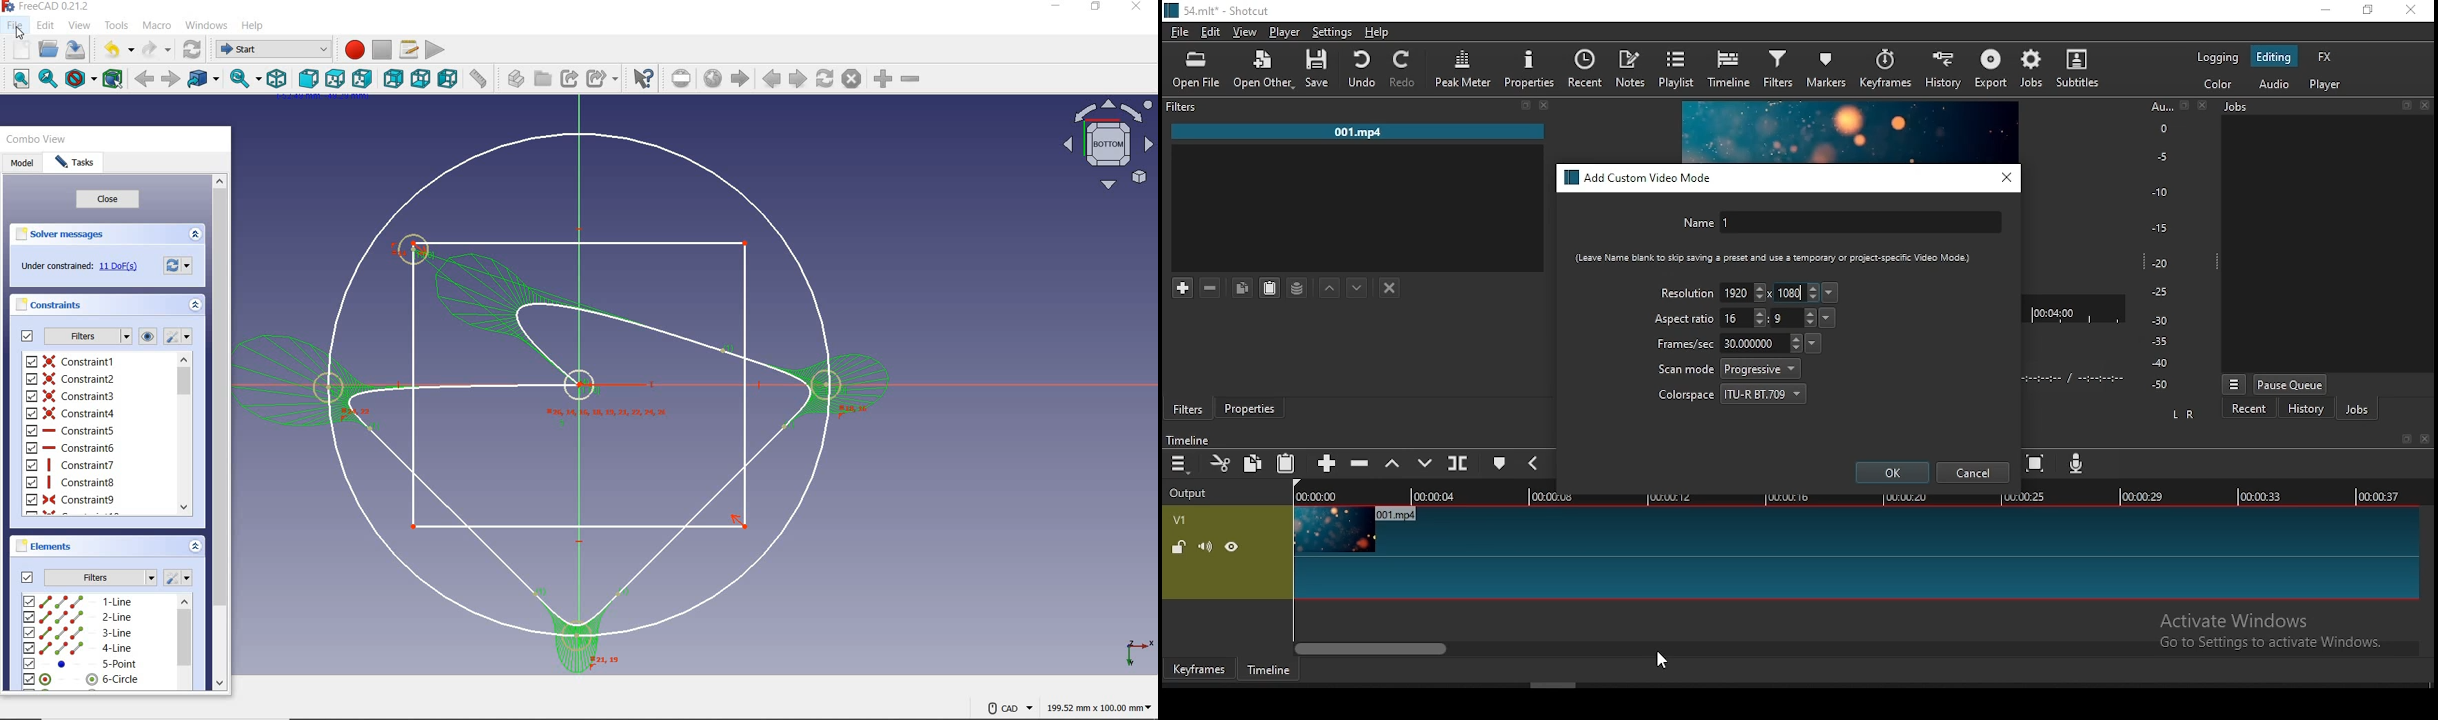 The image size is (2464, 728). Describe the element at coordinates (1357, 288) in the screenshot. I see `move filter down` at that location.